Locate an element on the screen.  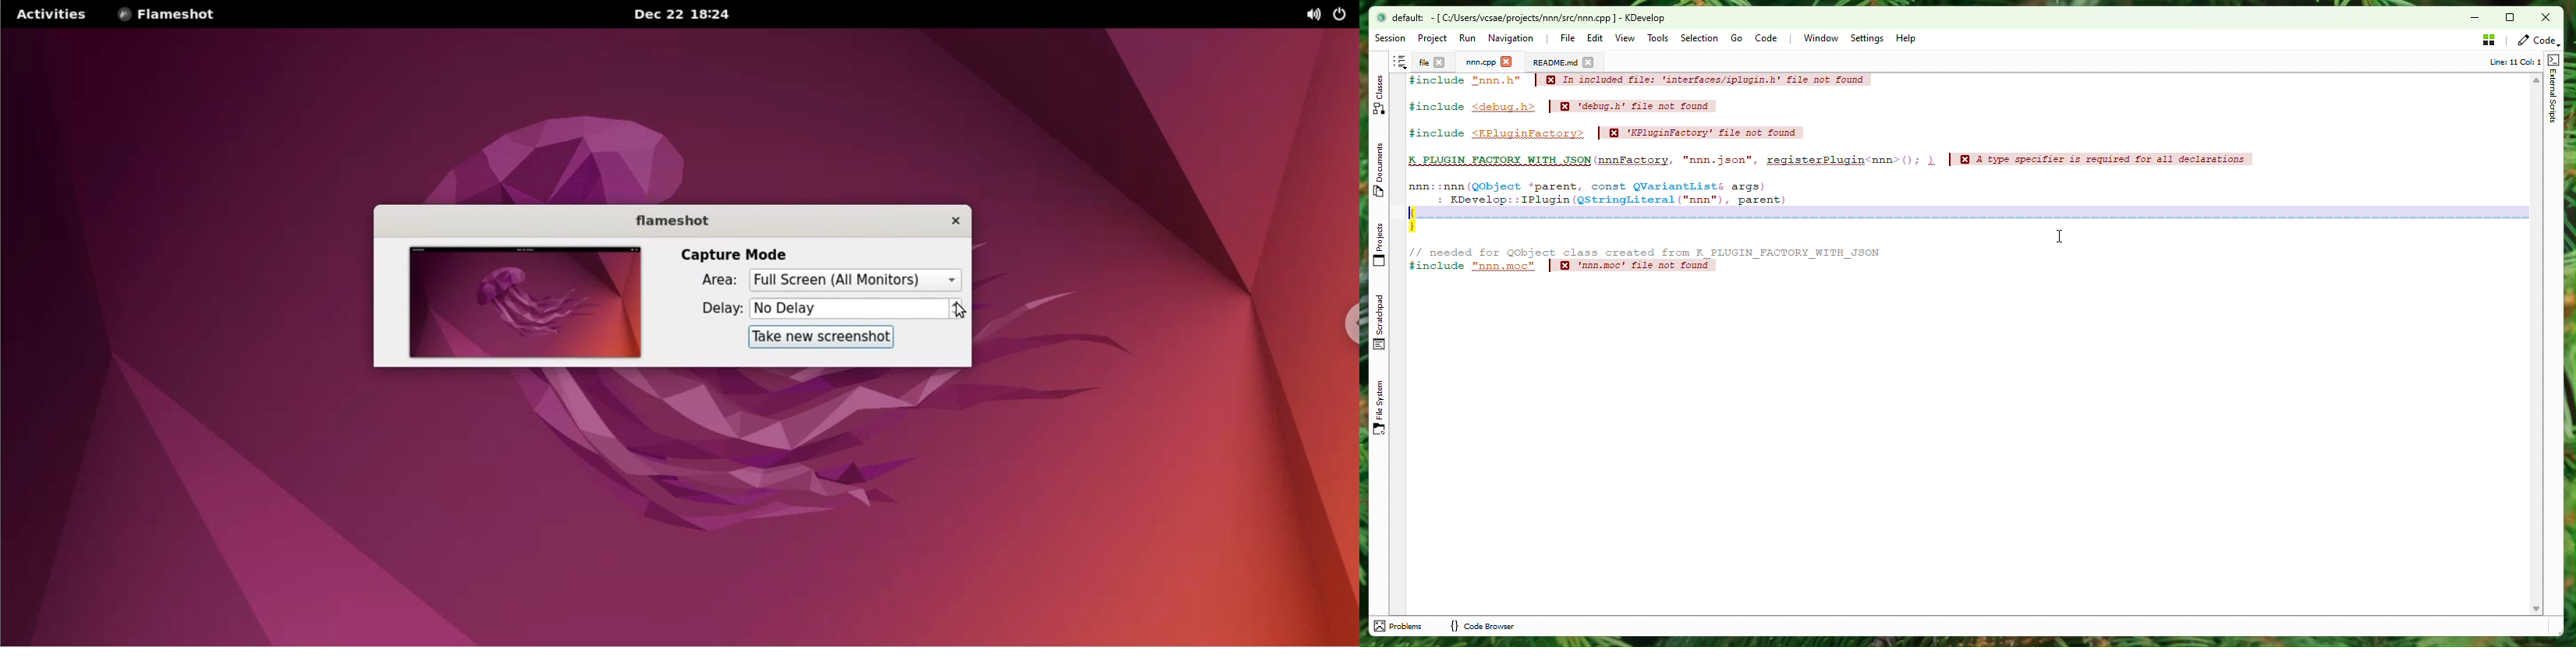
area: is located at coordinates (711, 280).